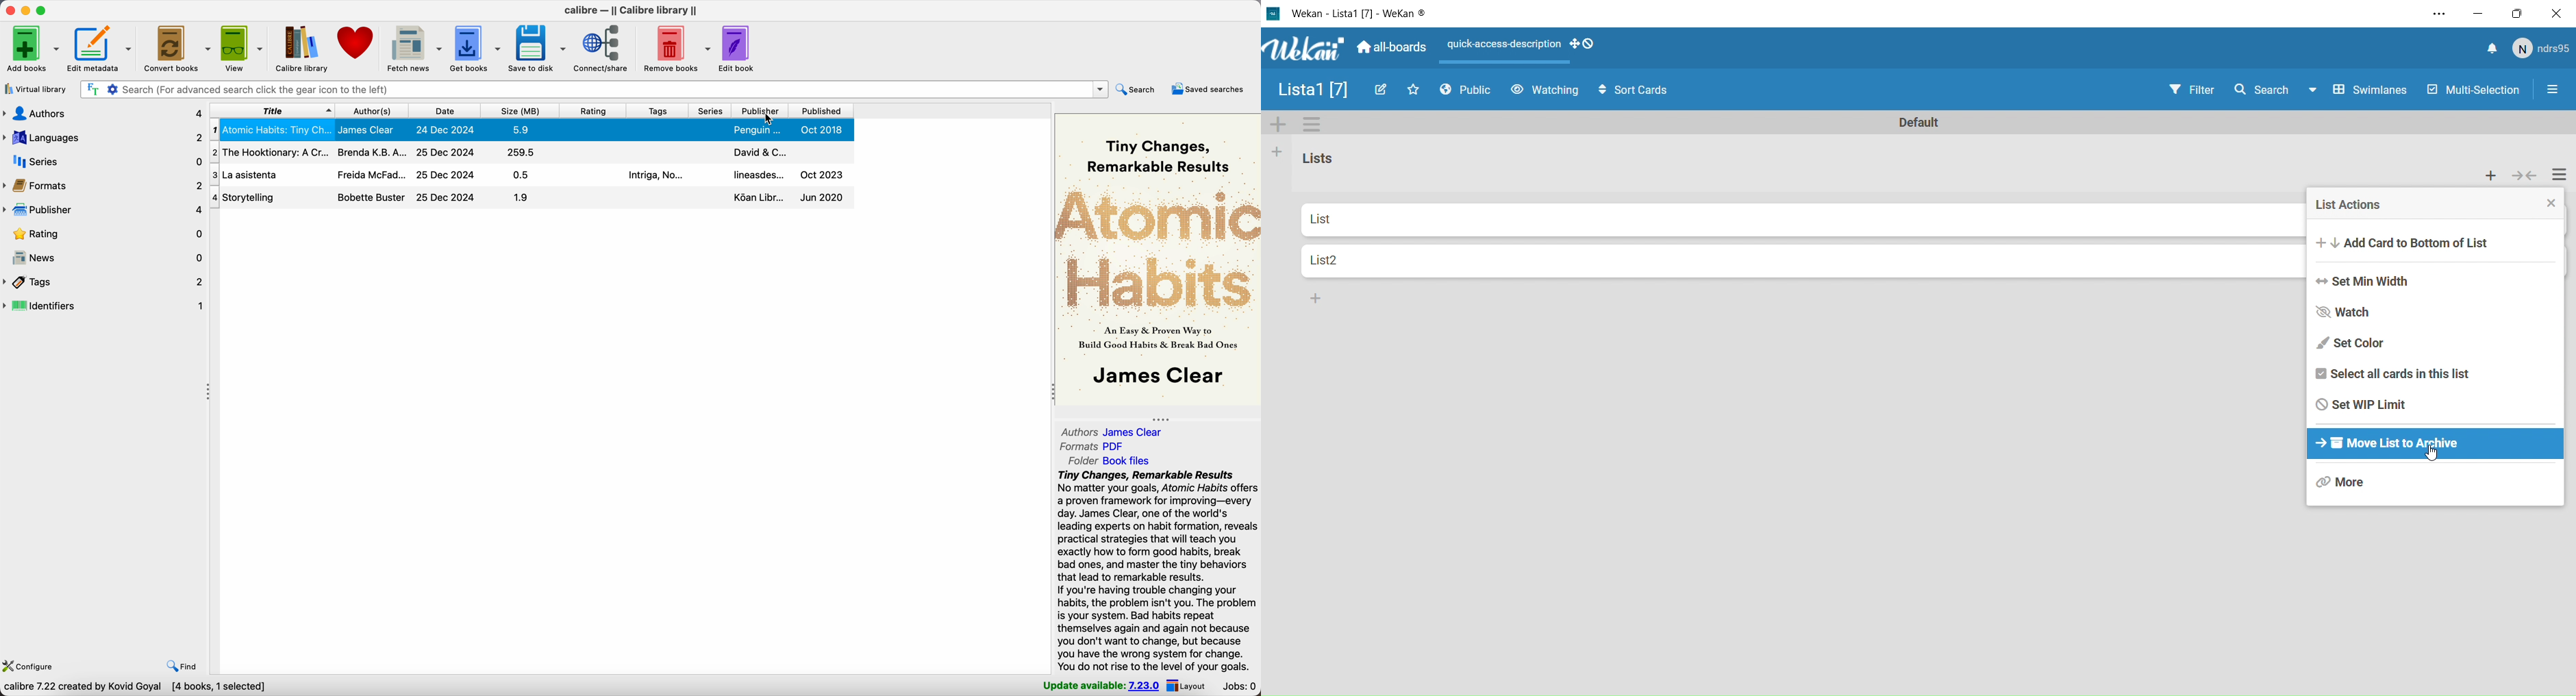  Describe the element at coordinates (1140, 89) in the screenshot. I see `search` at that location.